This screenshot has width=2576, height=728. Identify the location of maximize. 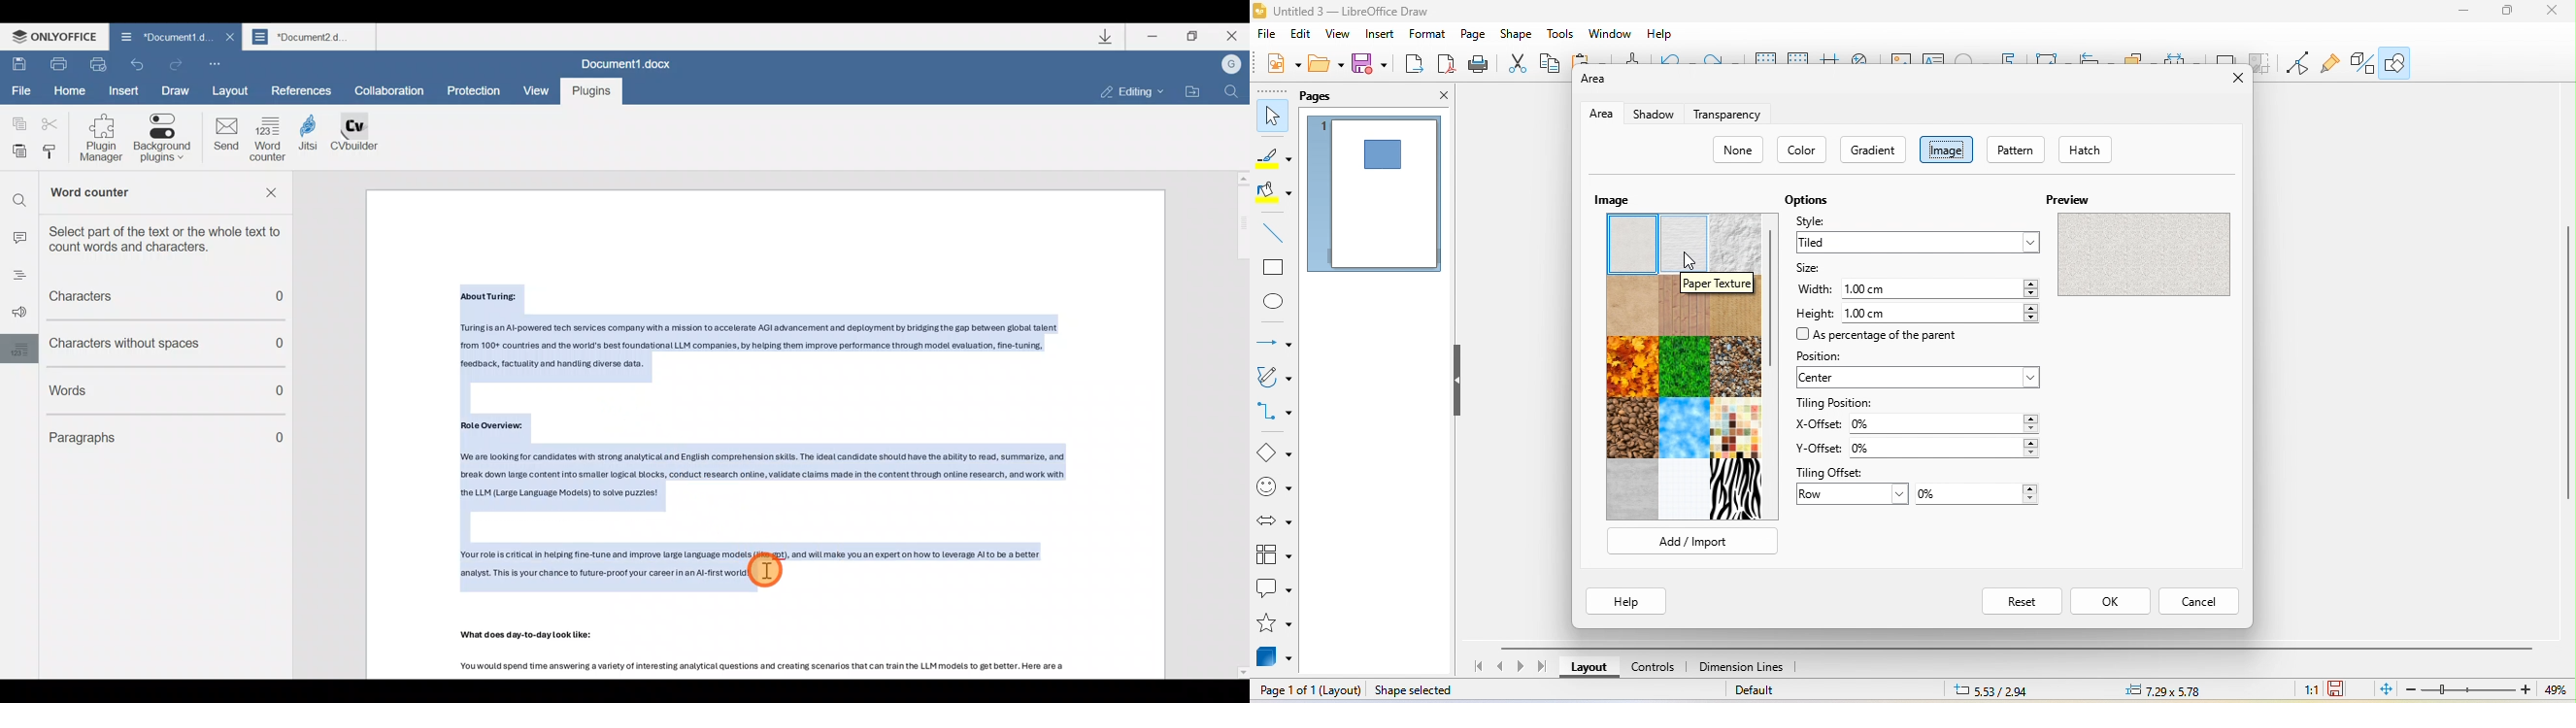
(2508, 13).